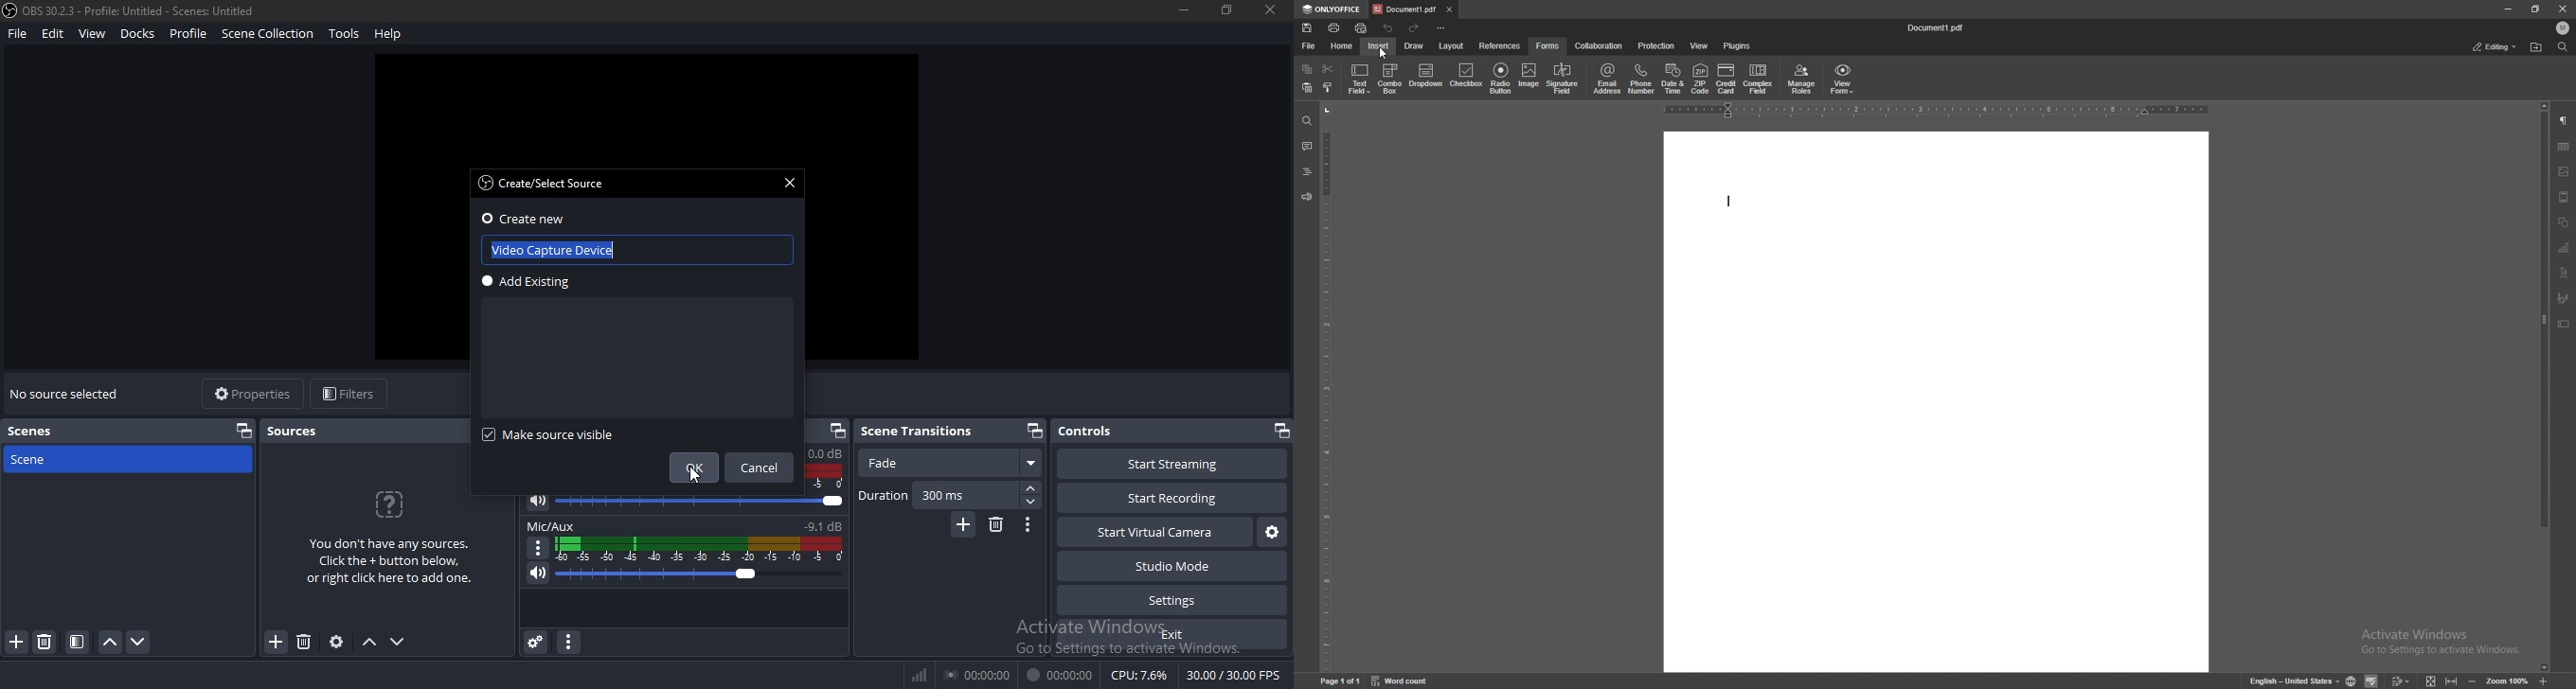 The image size is (2576, 700). What do you see at coordinates (1399, 681) in the screenshot?
I see `word count` at bounding box center [1399, 681].